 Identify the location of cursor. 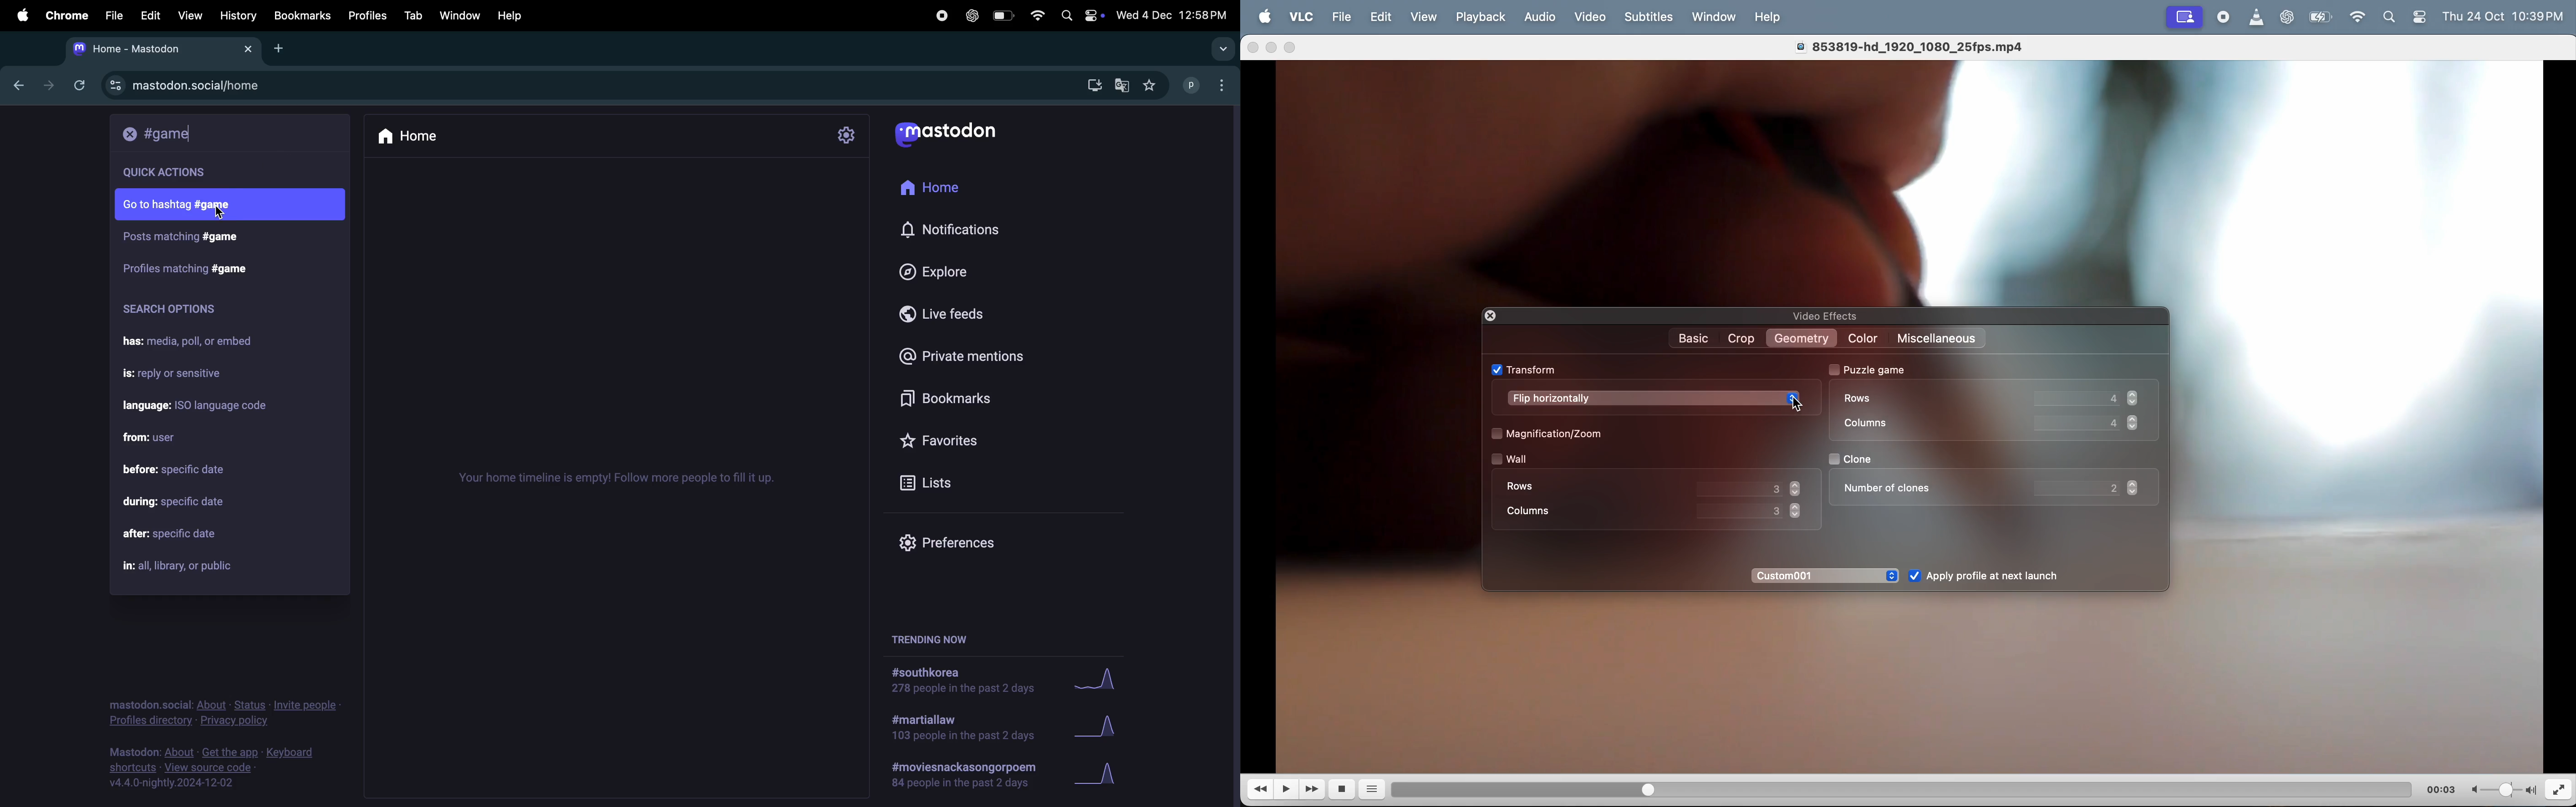
(220, 213).